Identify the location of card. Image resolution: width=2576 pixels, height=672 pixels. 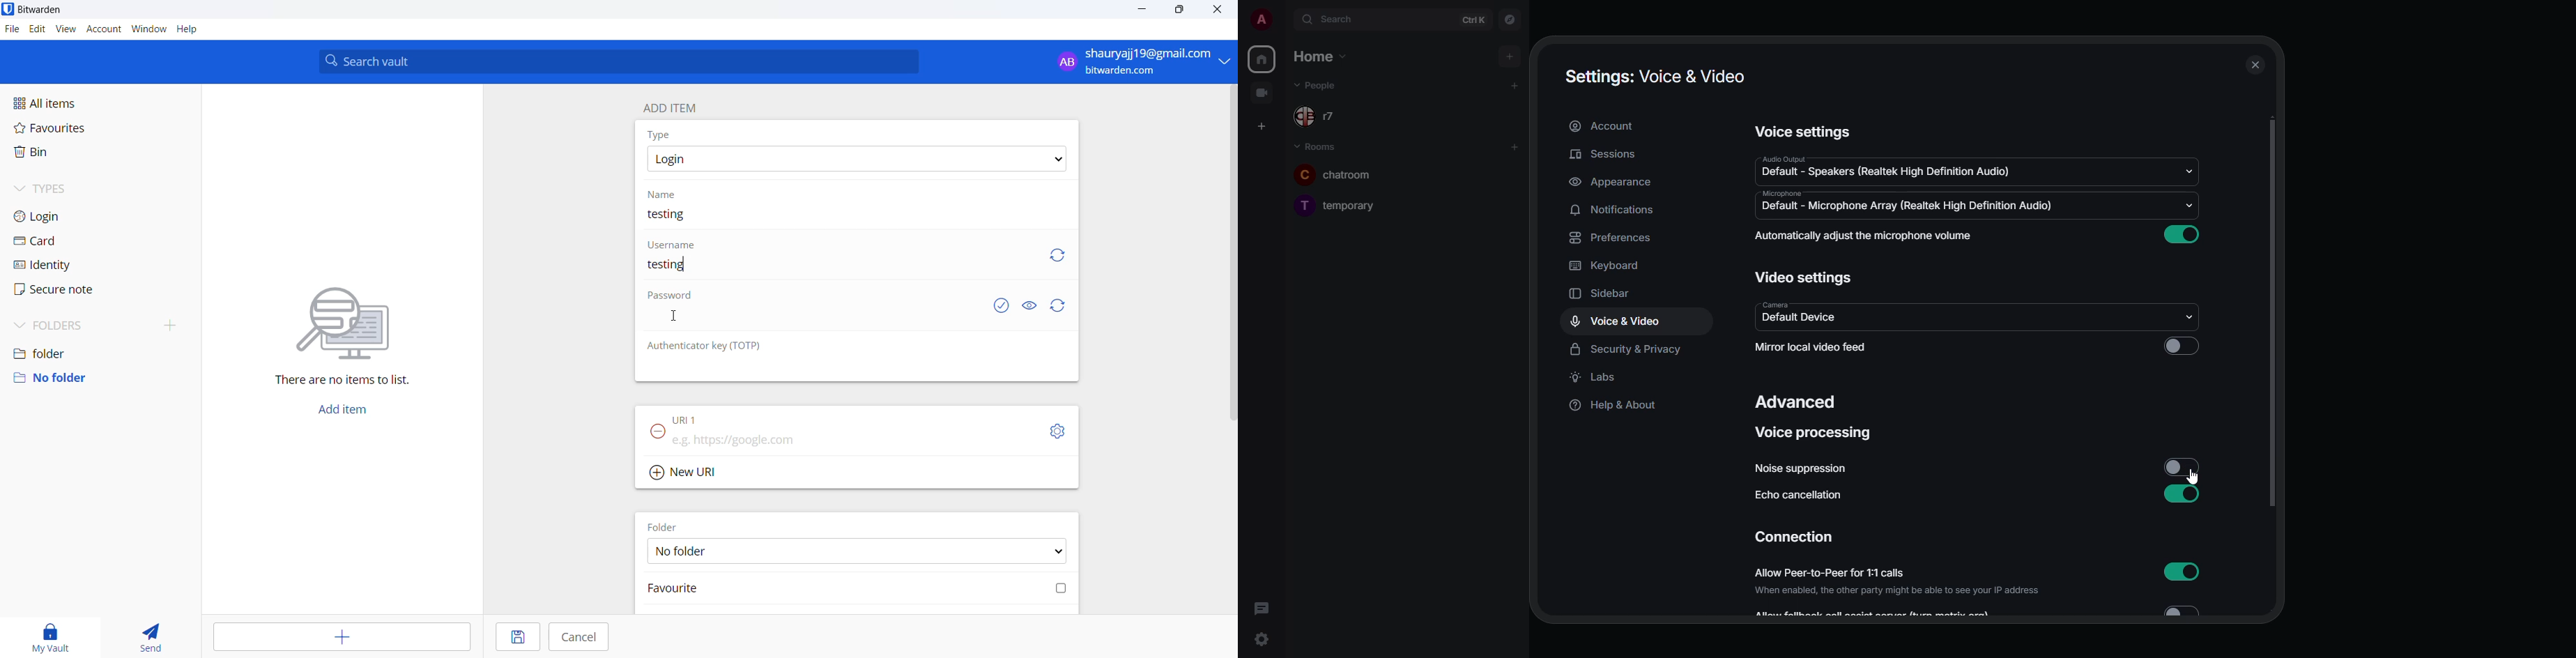
(67, 241).